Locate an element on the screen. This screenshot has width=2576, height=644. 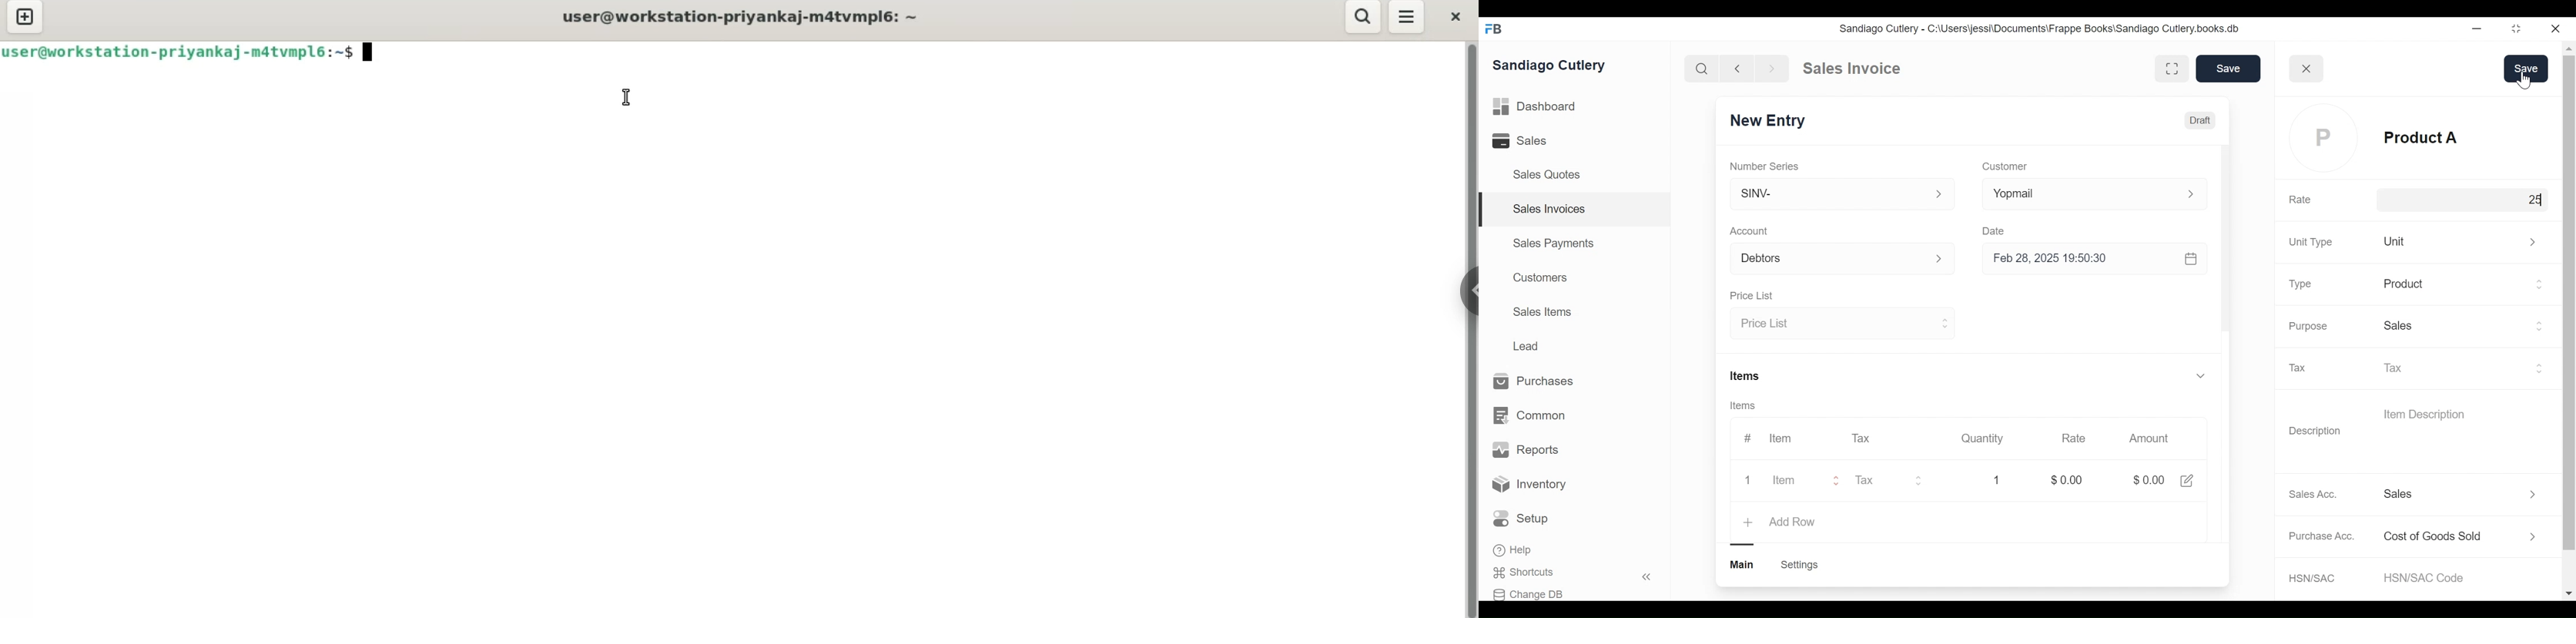
Create is located at coordinates (1799, 565).